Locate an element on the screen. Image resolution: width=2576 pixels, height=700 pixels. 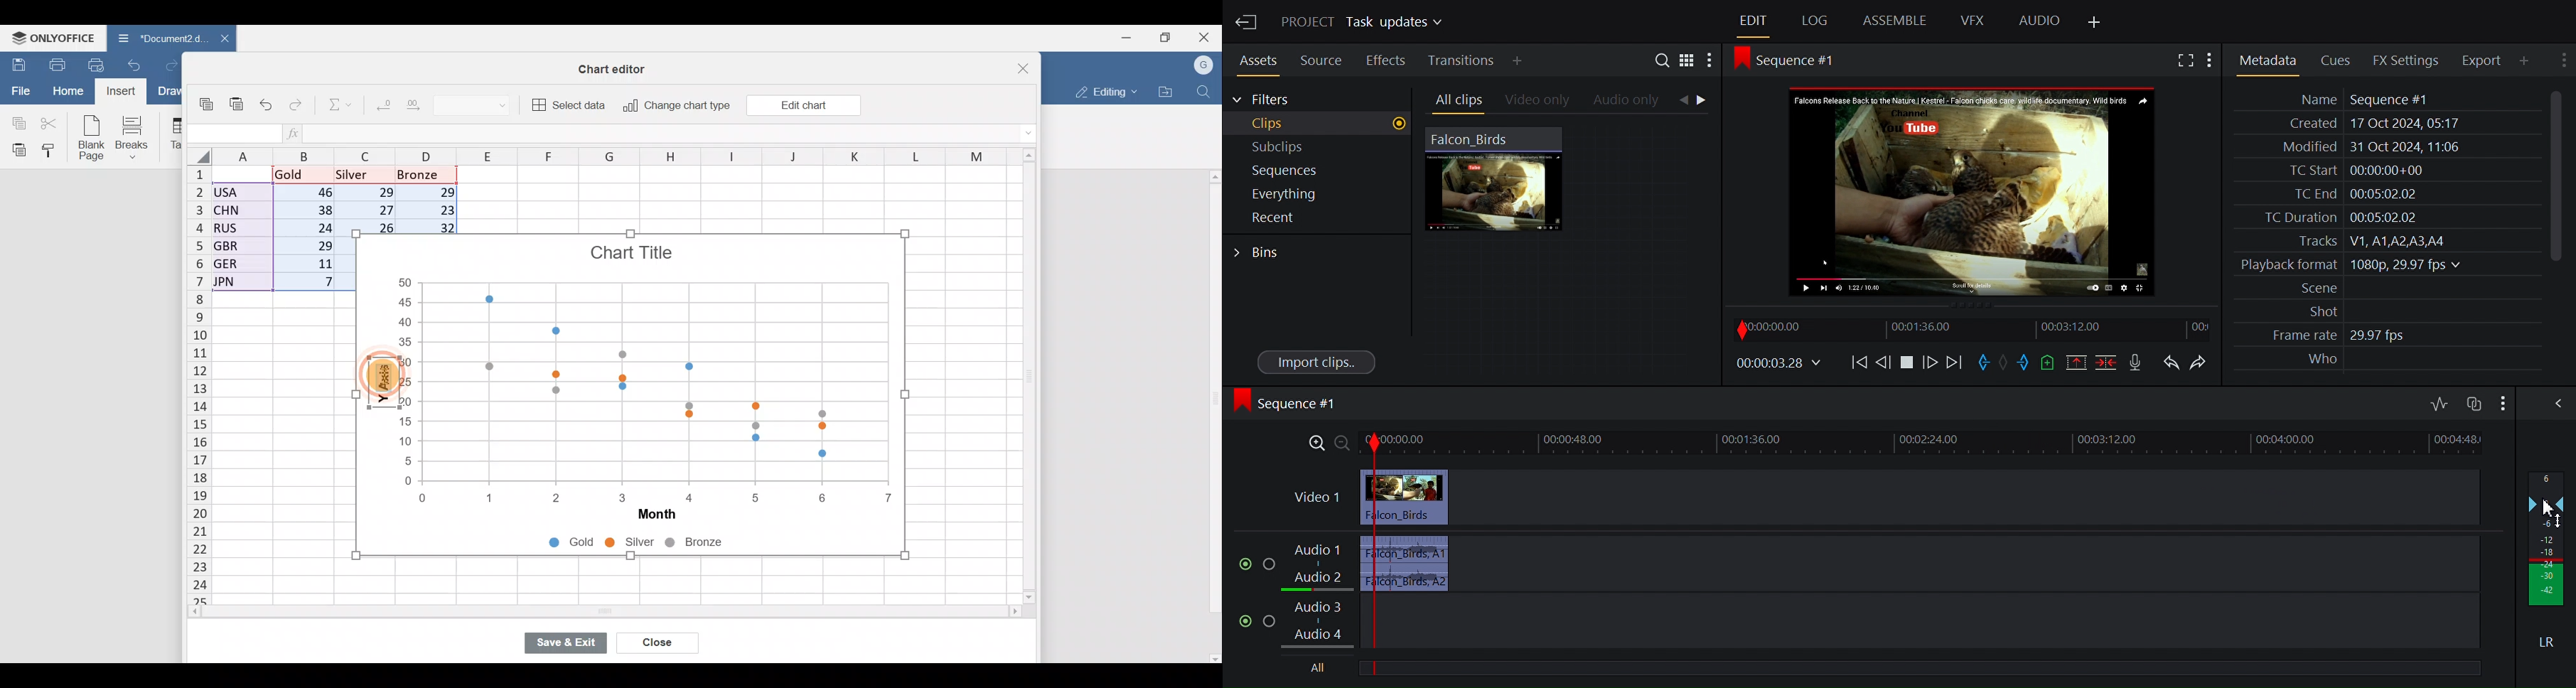
Insert function is located at coordinates (294, 133).